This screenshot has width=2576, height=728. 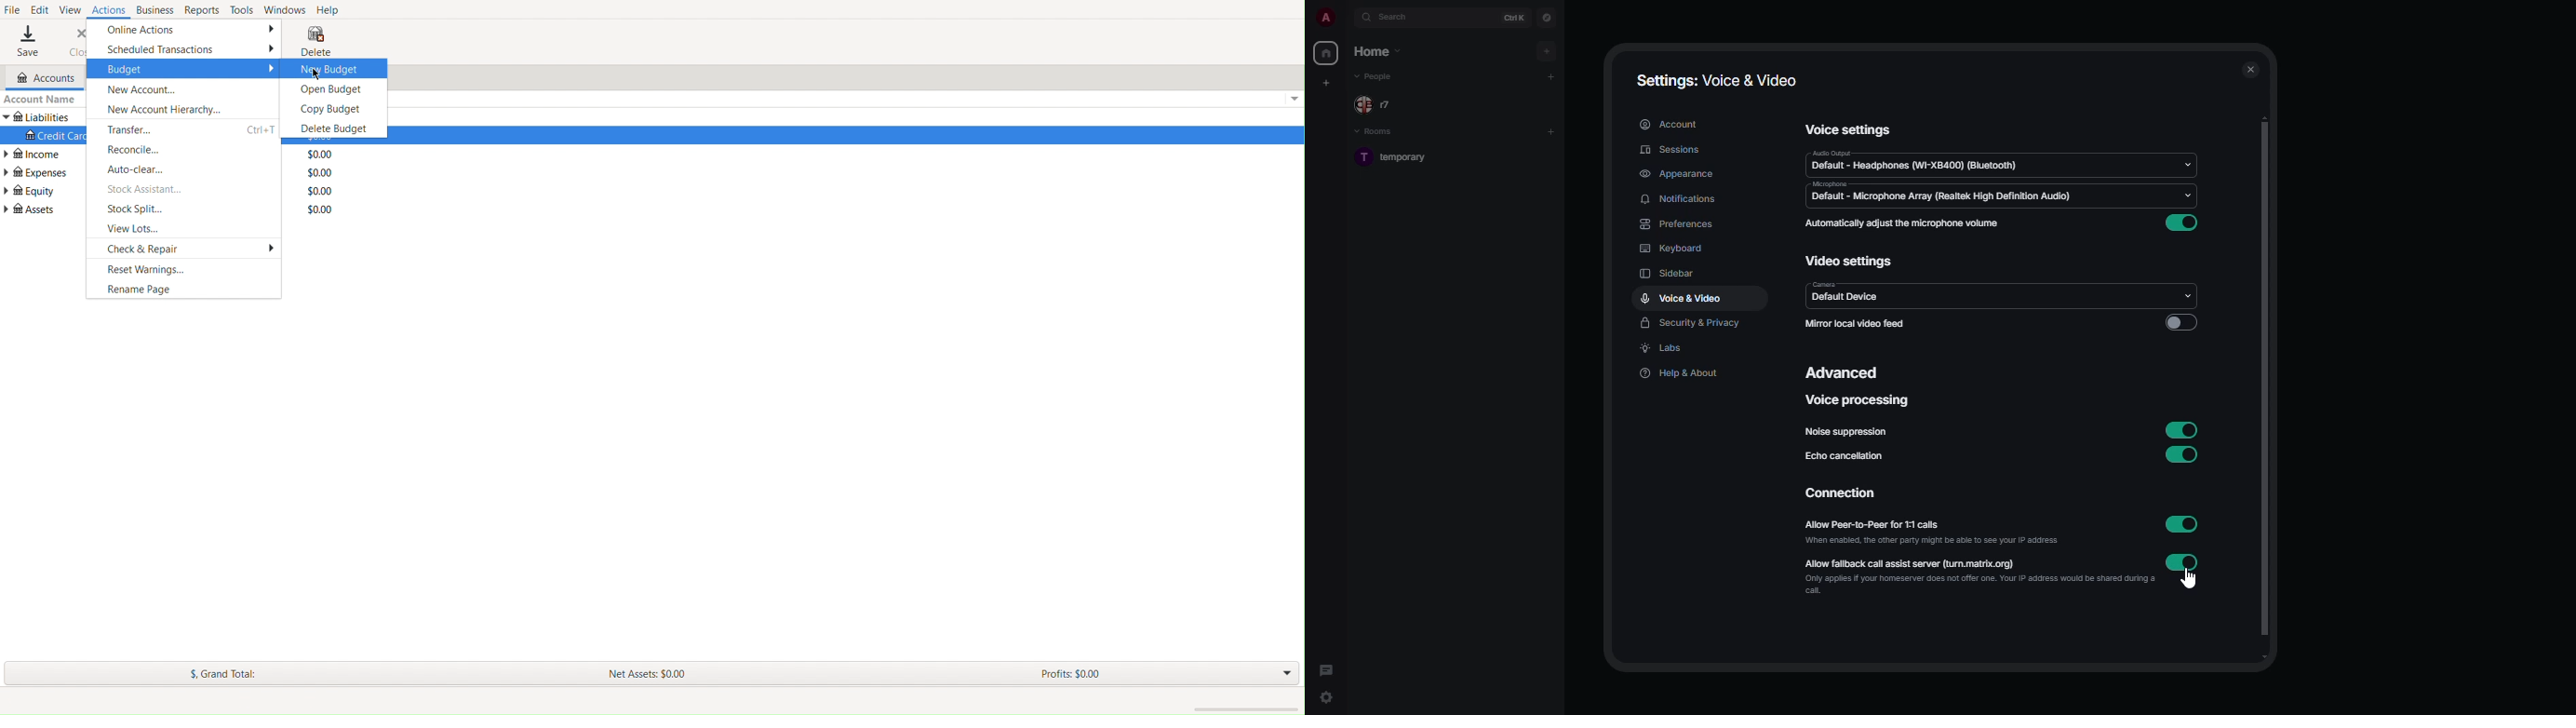 What do you see at coordinates (1292, 99) in the screenshot?
I see `Dropdown` at bounding box center [1292, 99].